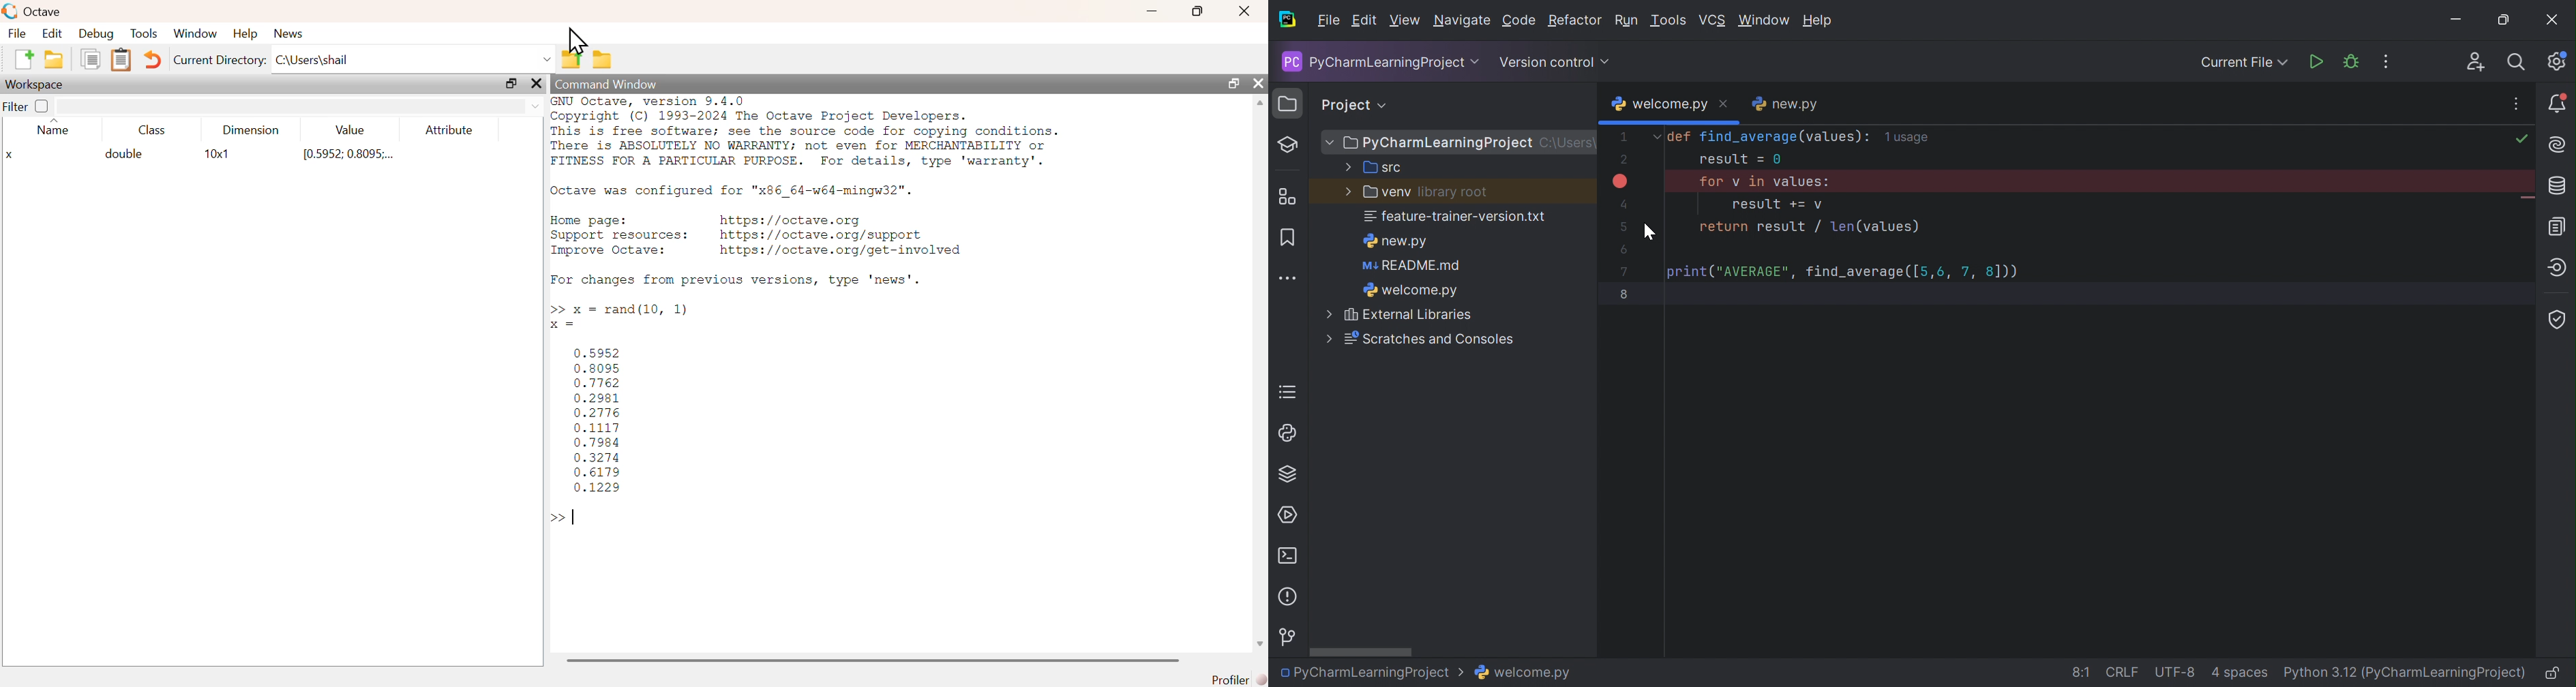  What do you see at coordinates (1910, 138) in the screenshot?
I see `1usage` at bounding box center [1910, 138].